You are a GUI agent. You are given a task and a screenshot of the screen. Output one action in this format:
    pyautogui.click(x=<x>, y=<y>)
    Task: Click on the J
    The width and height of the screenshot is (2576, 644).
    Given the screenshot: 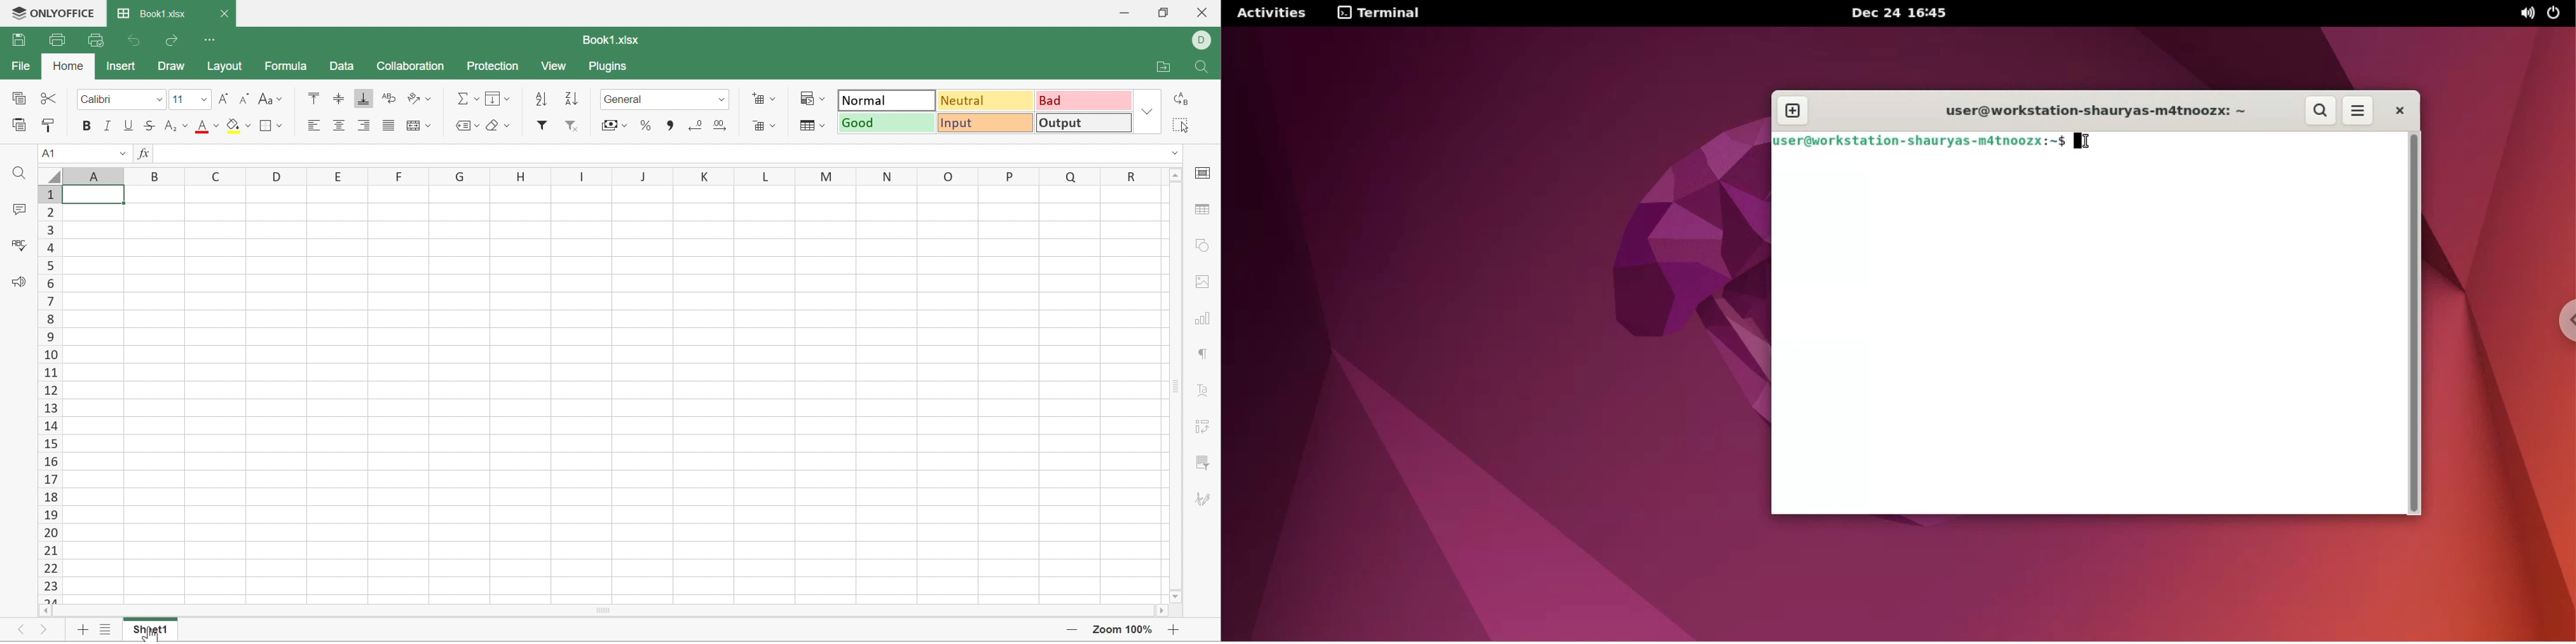 What is the action you would take?
    pyautogui.click(x=641, y=175)
    